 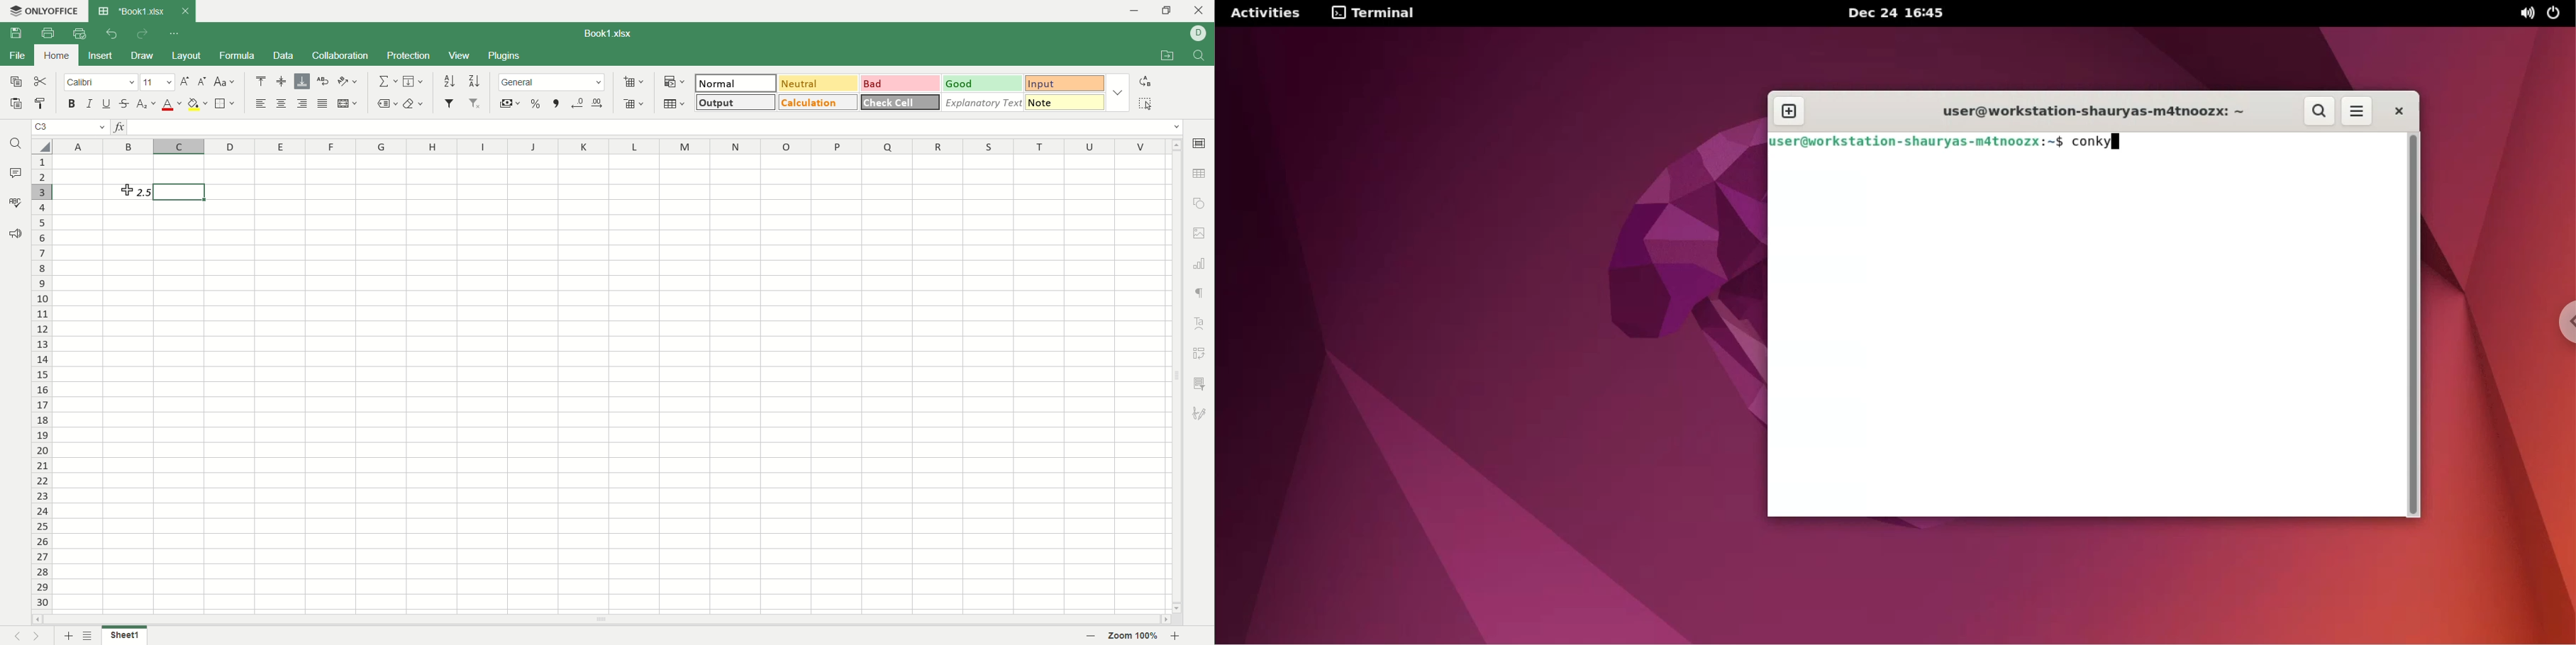 I want to click on image settings, so click(x=1201, y=233).